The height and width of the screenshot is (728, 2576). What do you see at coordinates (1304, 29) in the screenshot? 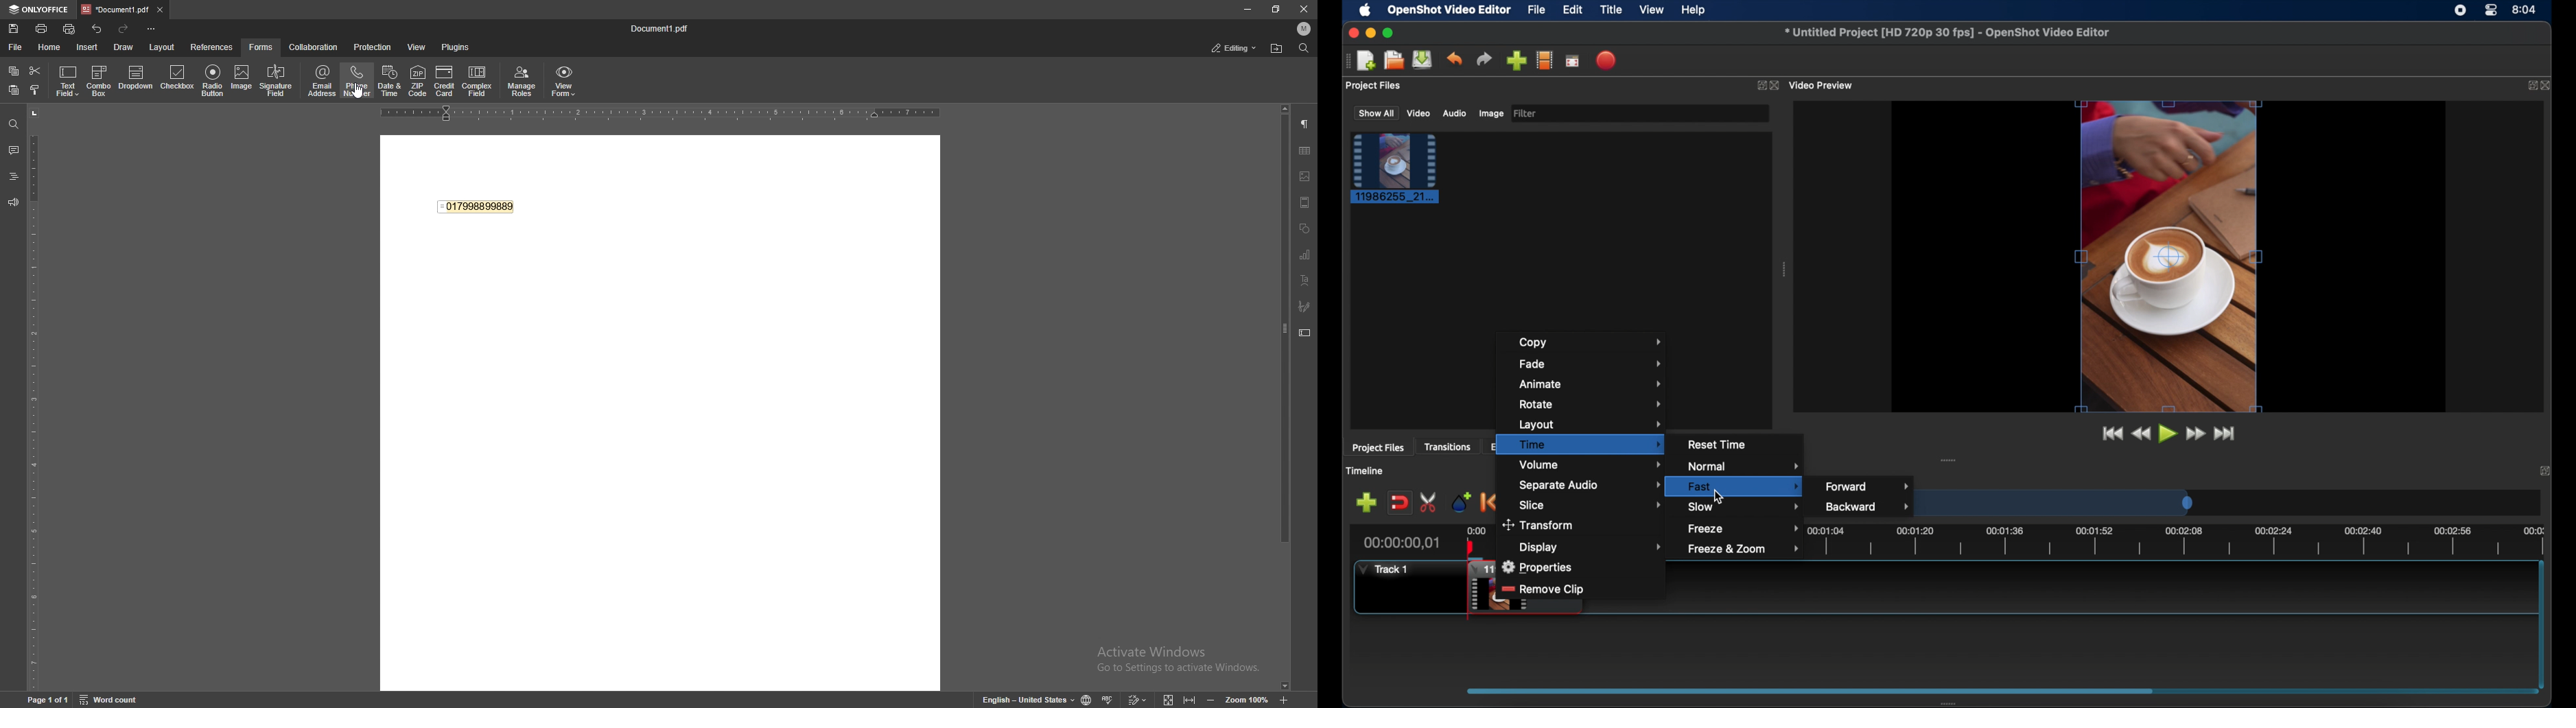
I see `profile` at bounding box center [1304, 29].